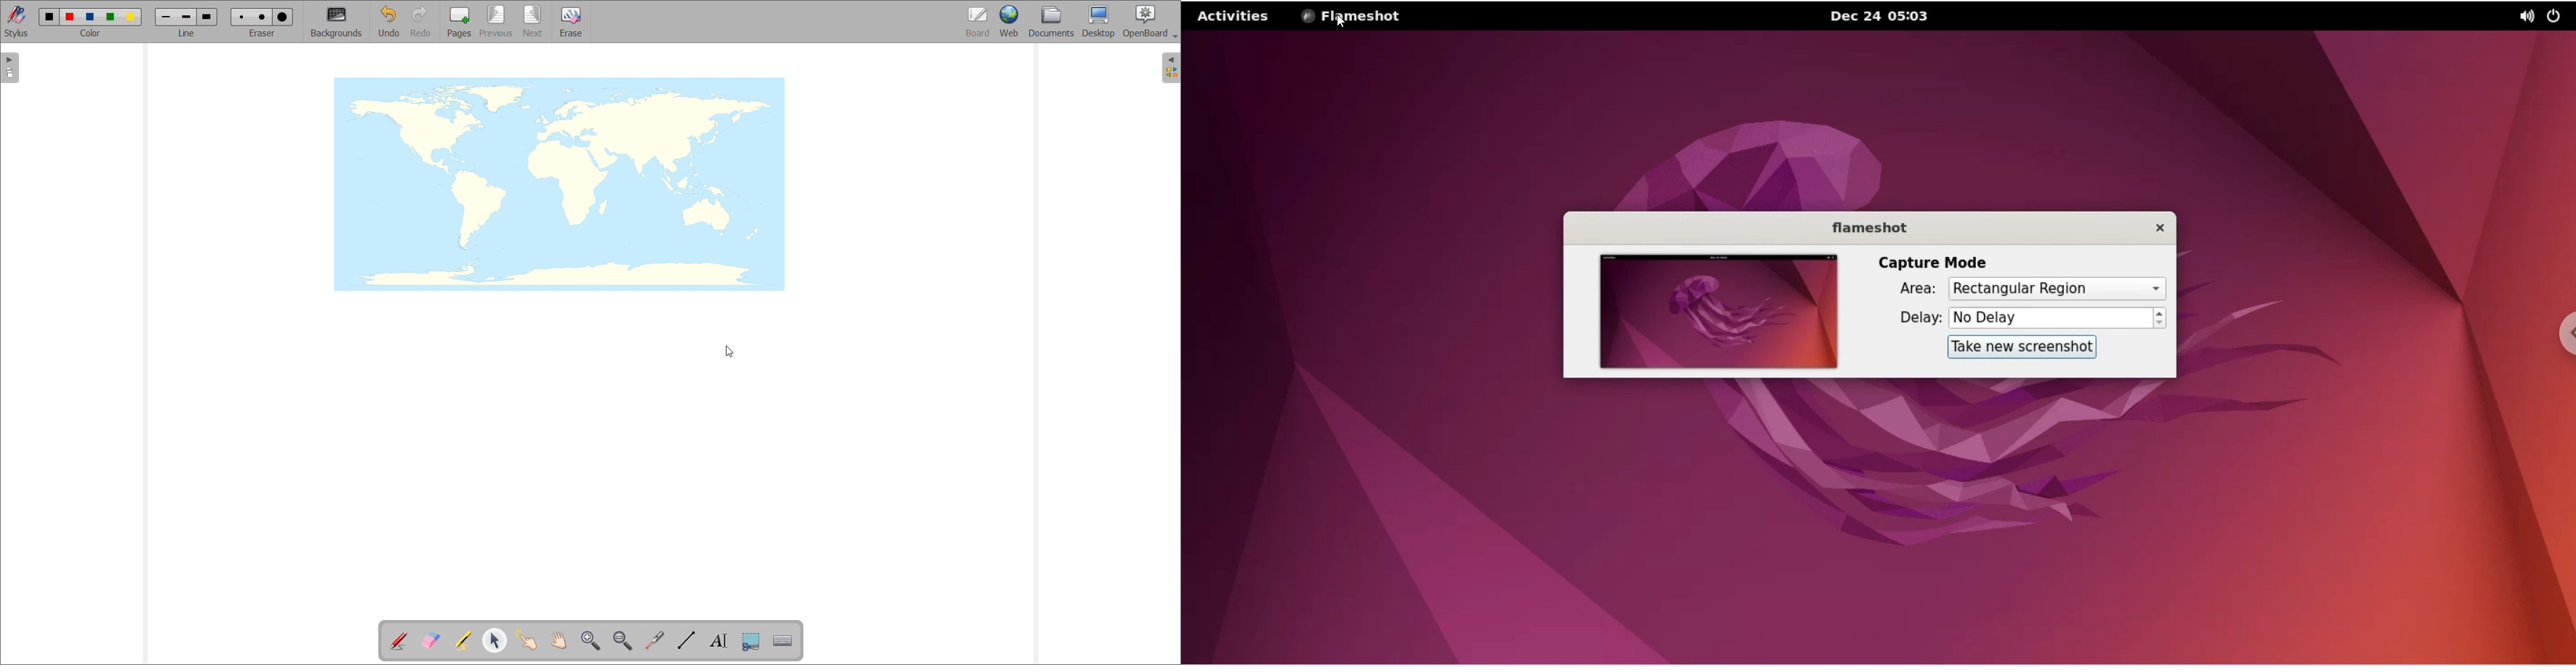 The image size is (2576, 672). What do you see at coordinates (533, 21) in the screenshot?
I see `next page` at bounding box center [533, 21].